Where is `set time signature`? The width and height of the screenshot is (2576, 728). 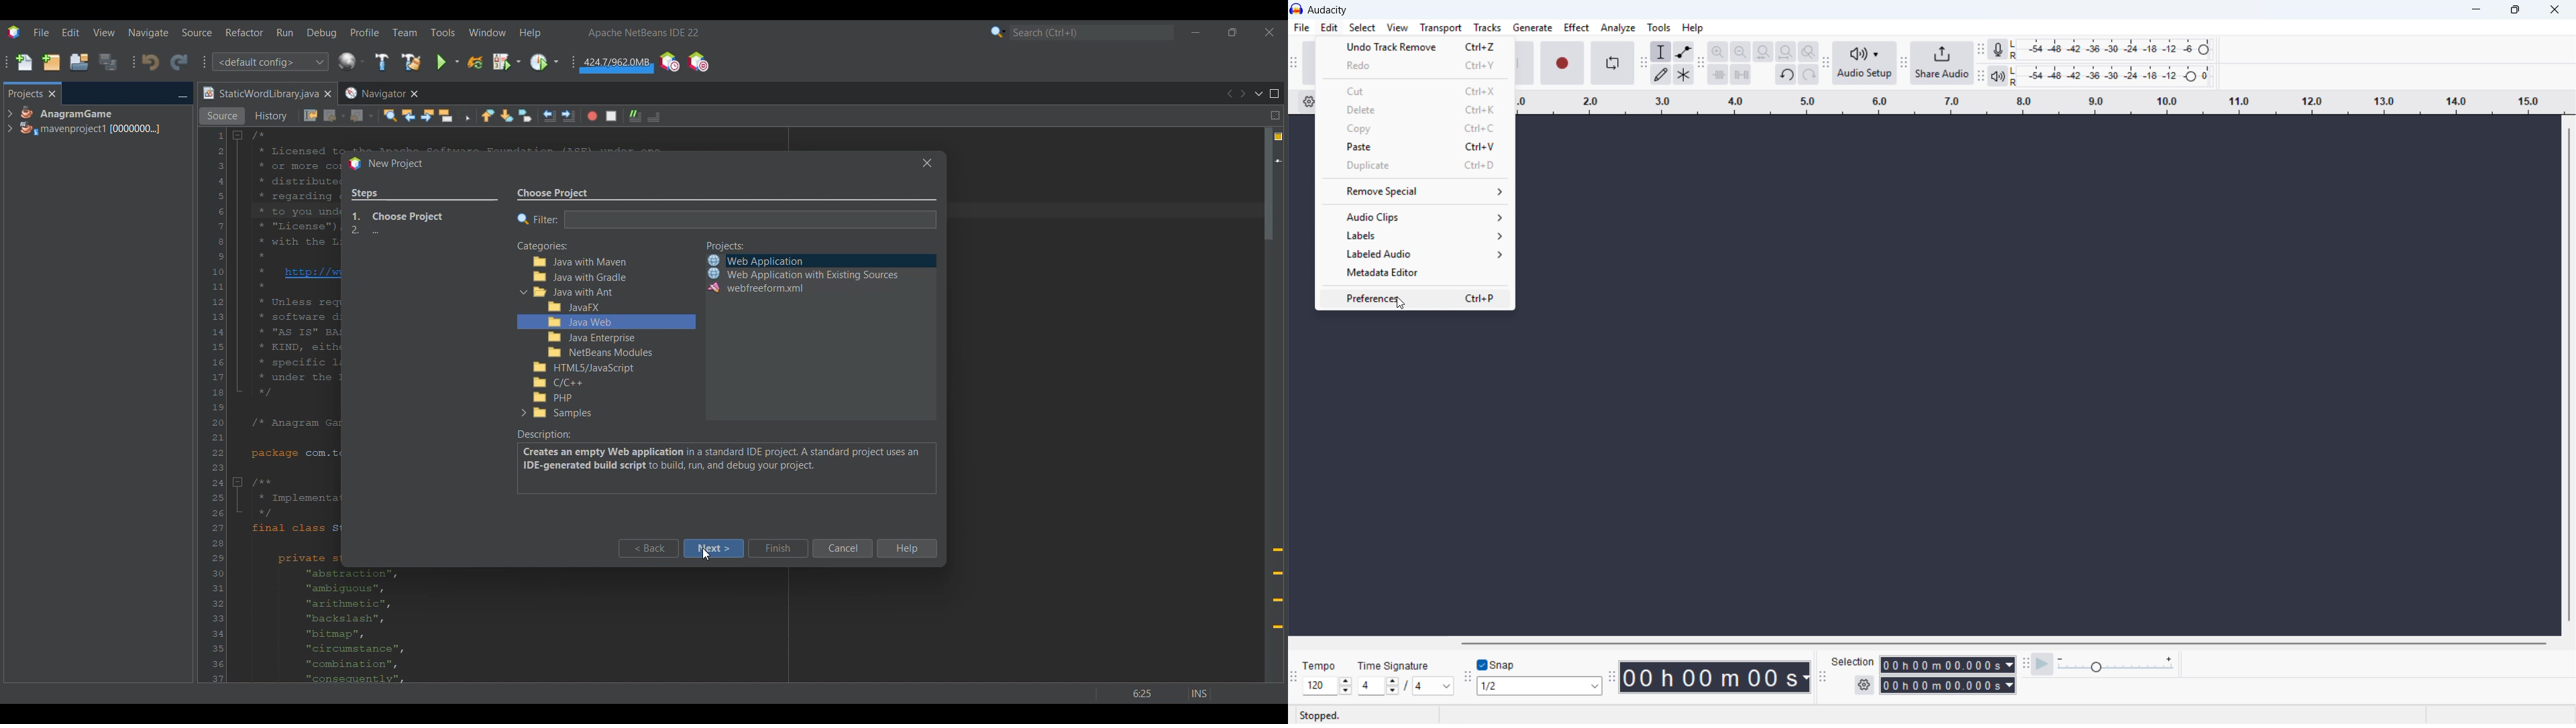 set time signature is located at coordinates (1407, 676).